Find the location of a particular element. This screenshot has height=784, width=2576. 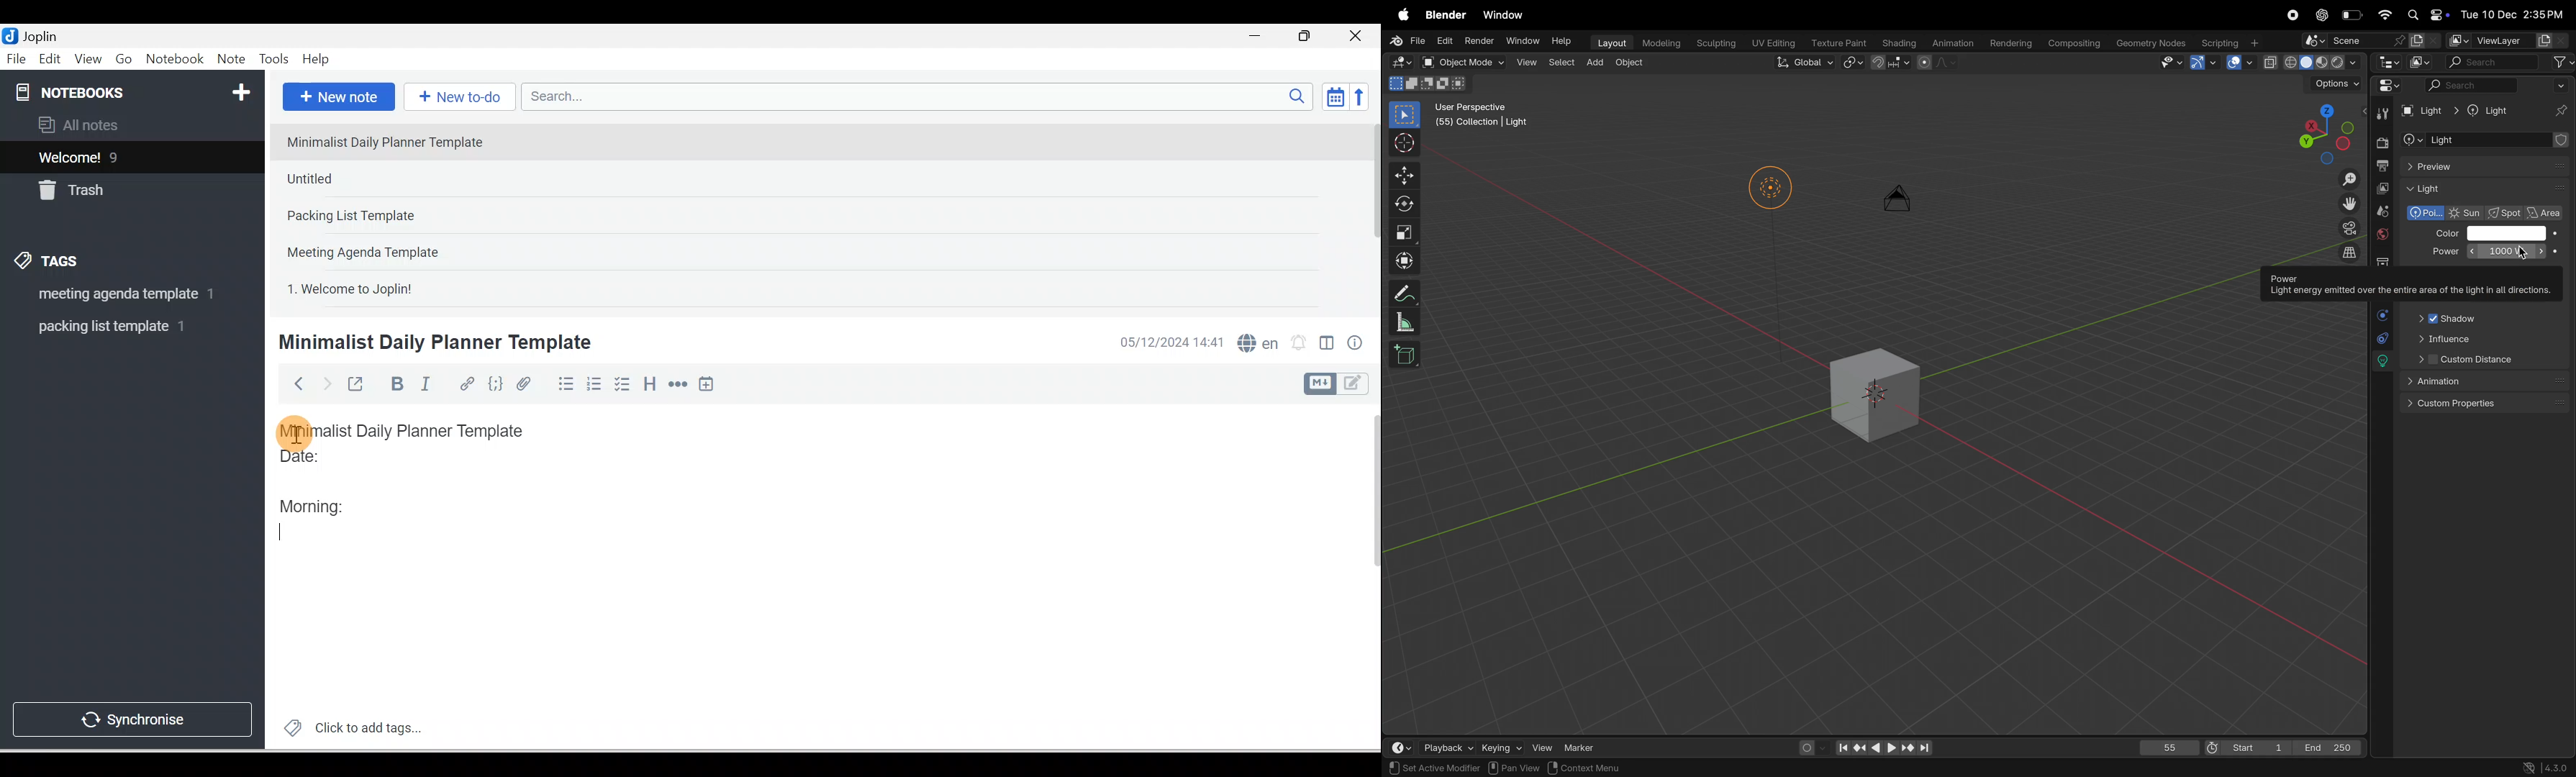

Custom distance is located at coordinates (2483, 359).